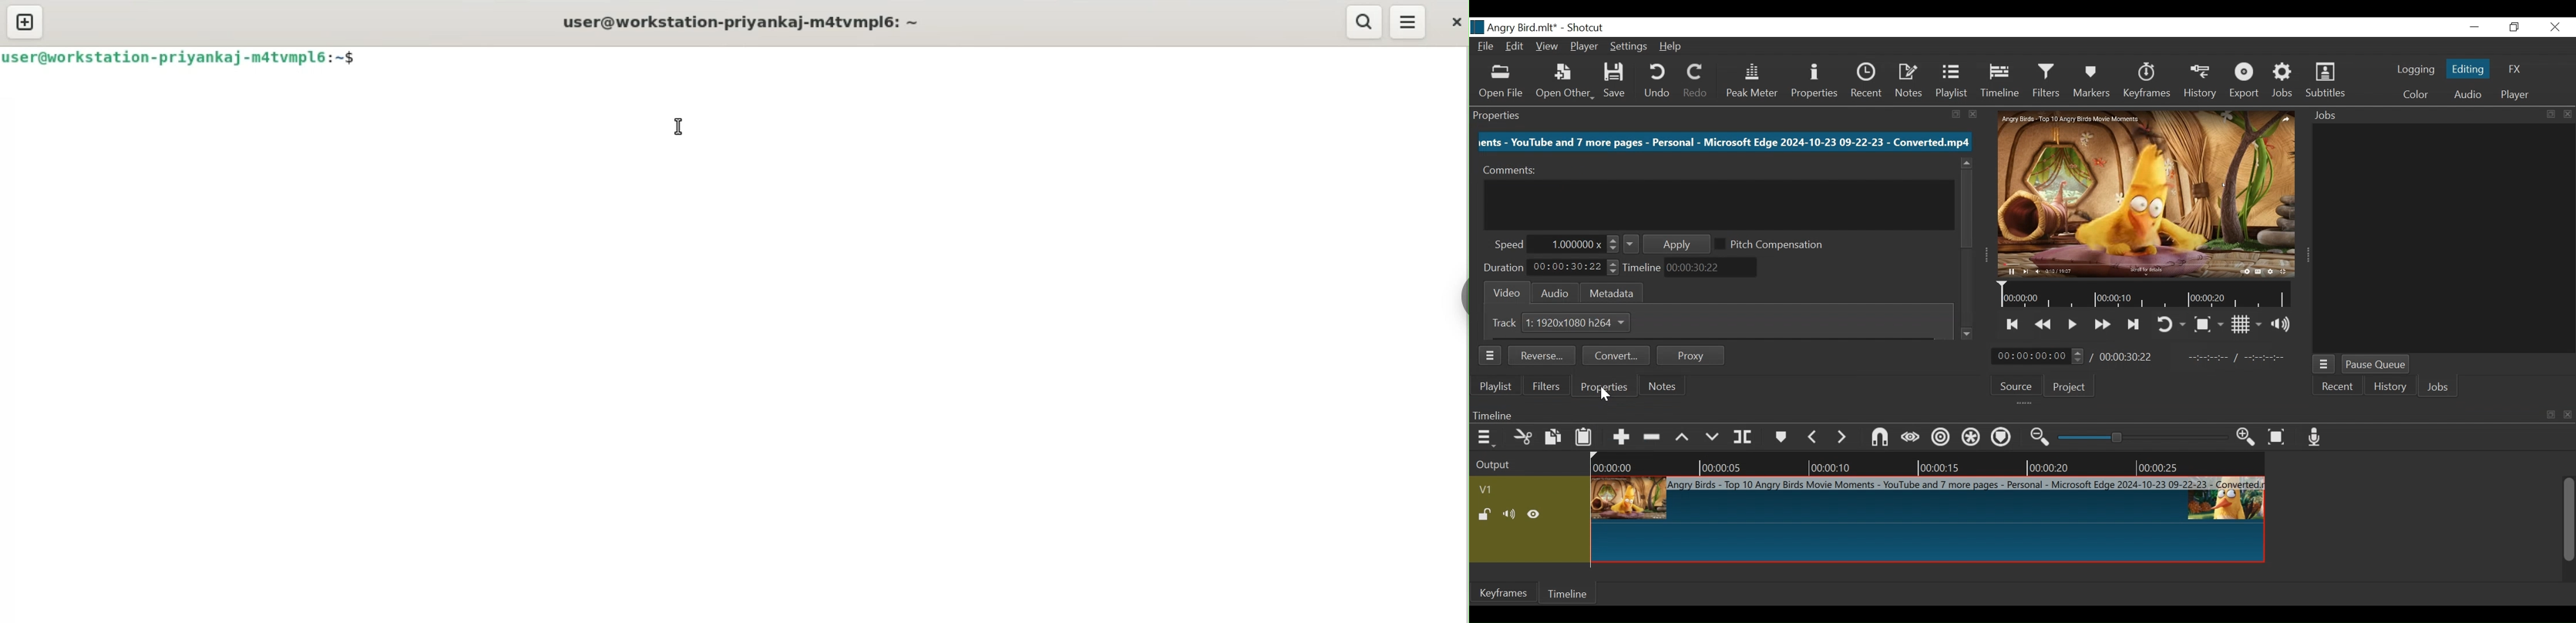 The height and width of the screenshot is (644, 2576). Describe the element at coordinates (1575, 243) in the screenshot. I see `Adjust Speed` at that location.